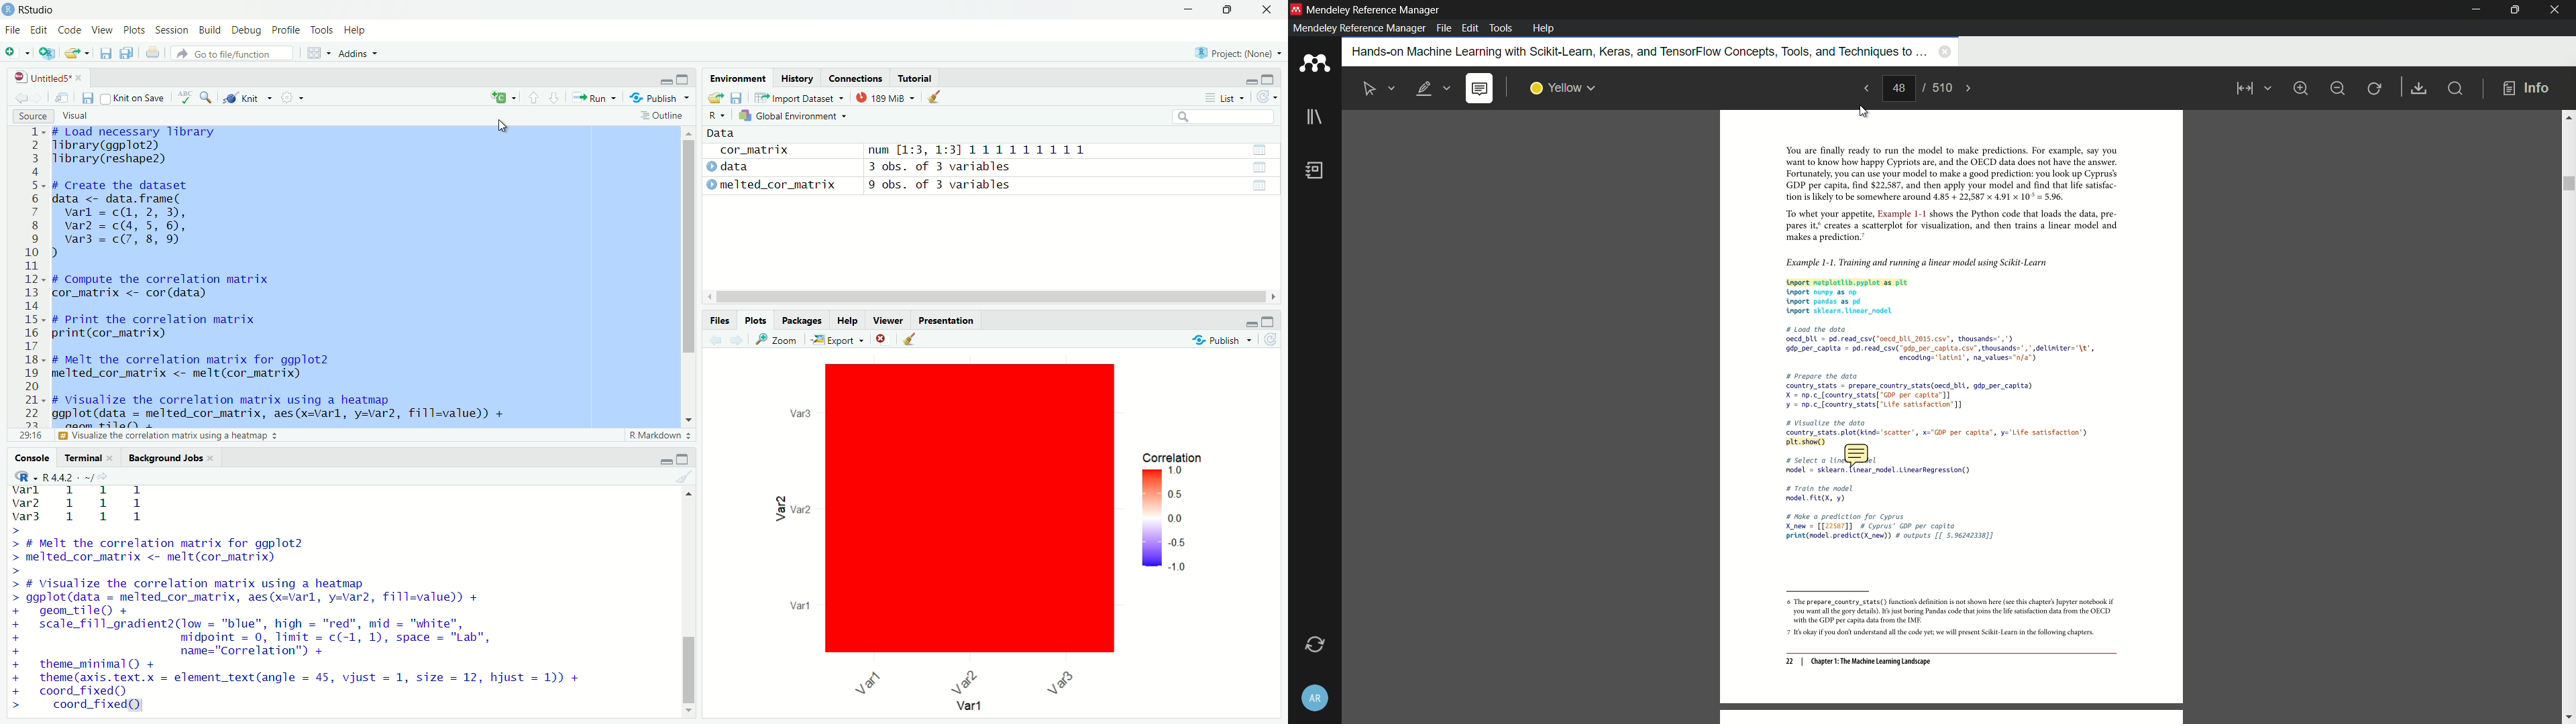  Describe the element at coordinates (1072, 150) in the screenshot. I see `num [1:3, 1:3]1 111111111` at that location.